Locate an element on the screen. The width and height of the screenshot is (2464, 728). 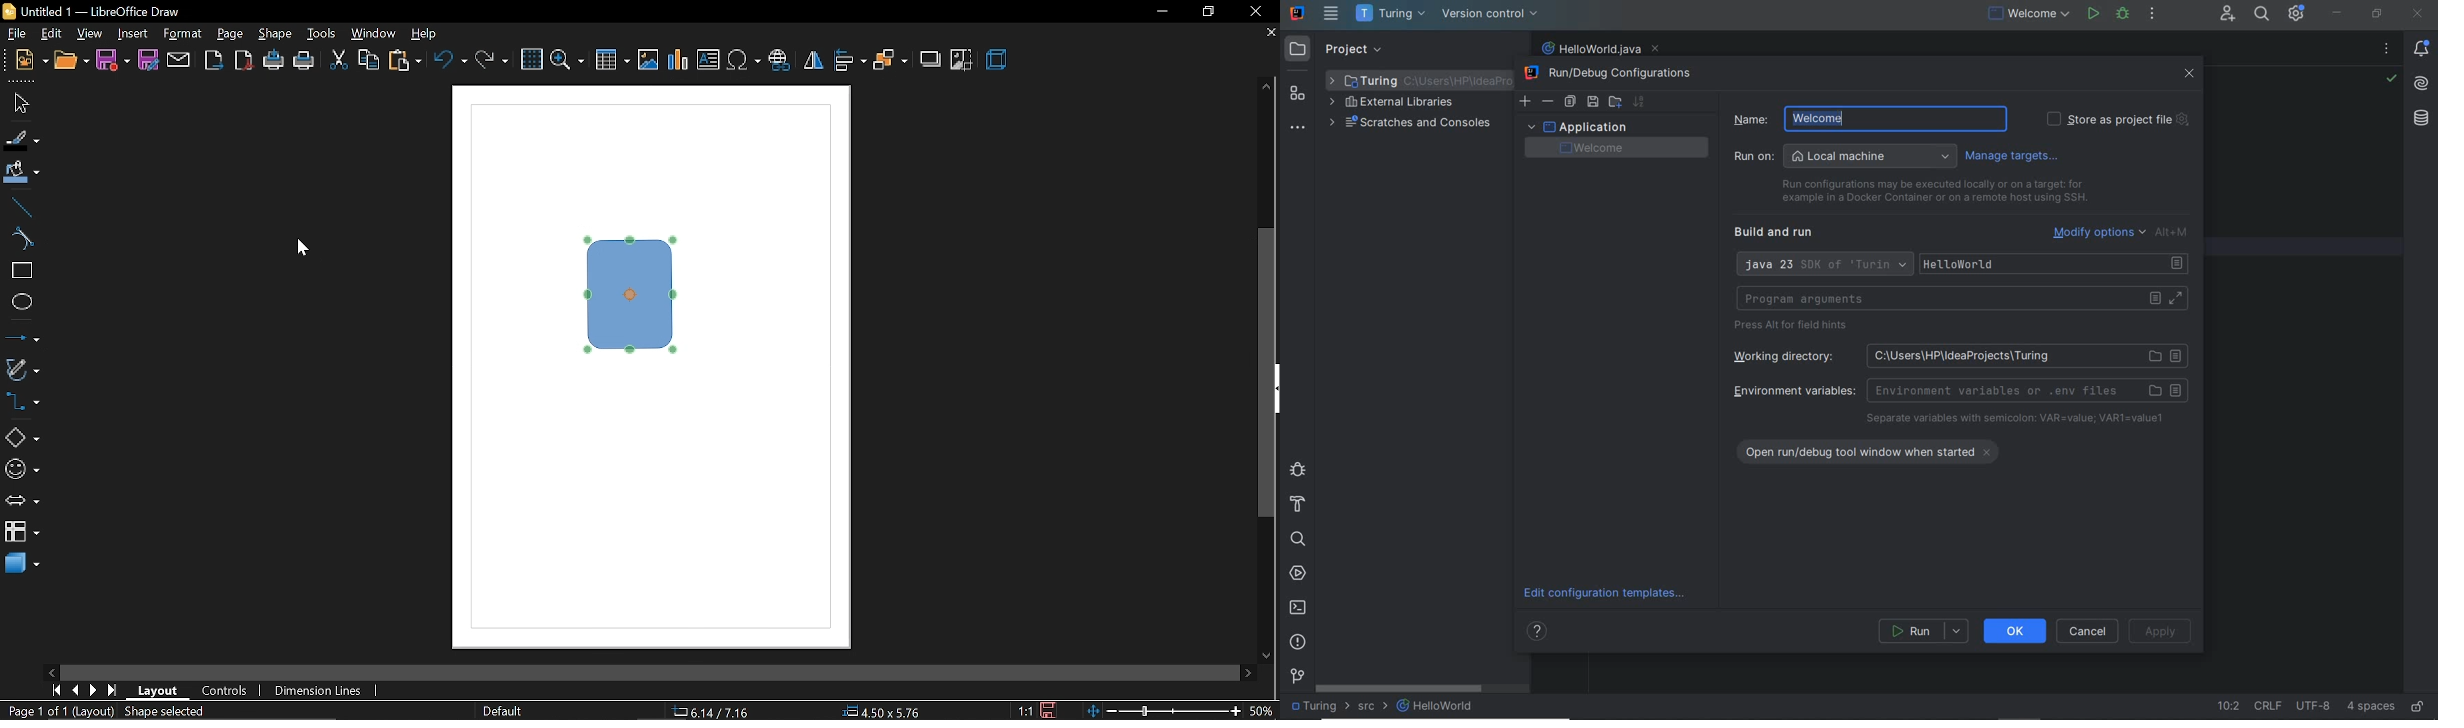
shadow is located at coordinates (929, 60).